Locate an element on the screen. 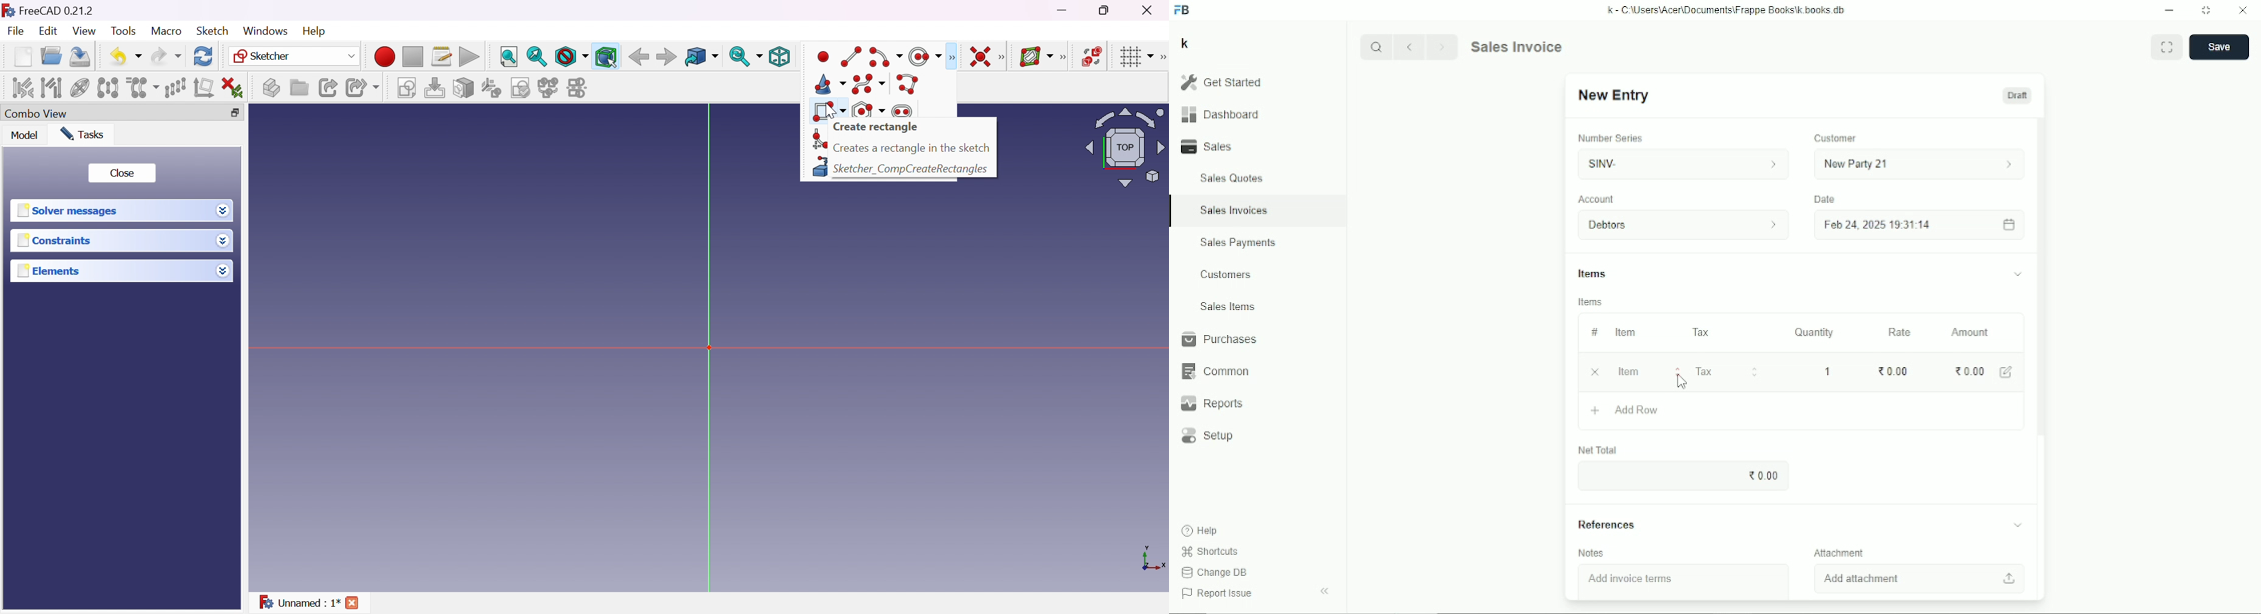  References is located at coordinates (1798, 525).